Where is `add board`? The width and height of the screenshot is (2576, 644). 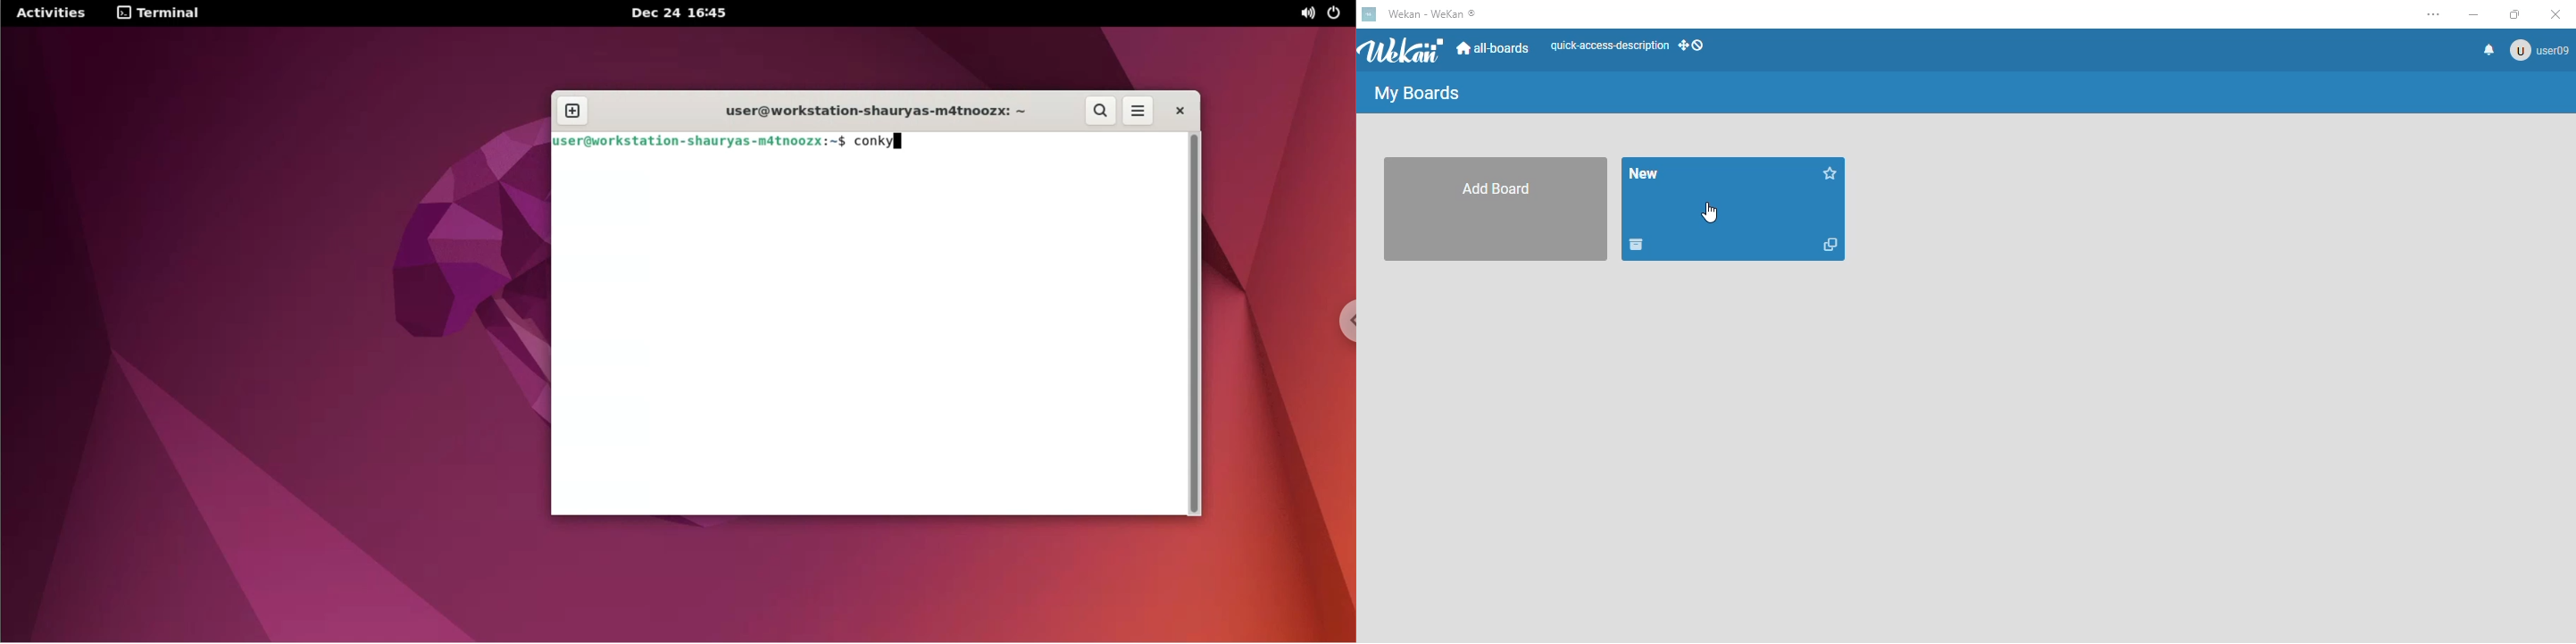
add board is located at coordinates (1496, 209).